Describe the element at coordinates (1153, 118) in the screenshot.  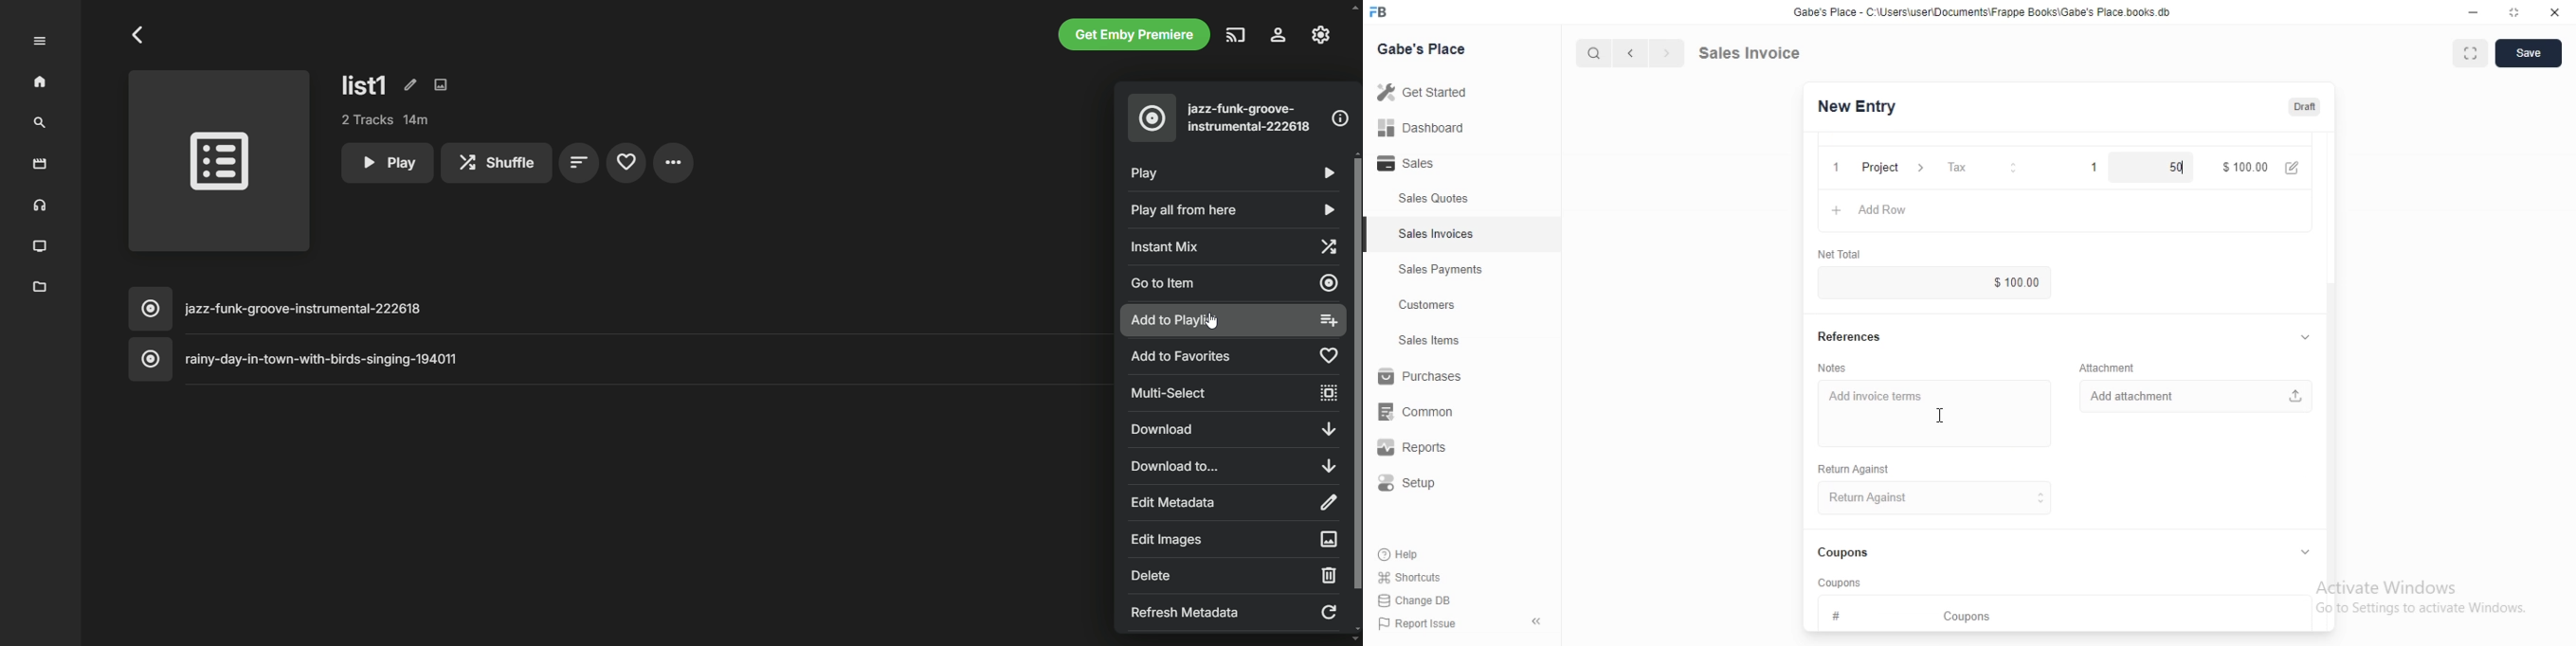
I see `music album` at that location.